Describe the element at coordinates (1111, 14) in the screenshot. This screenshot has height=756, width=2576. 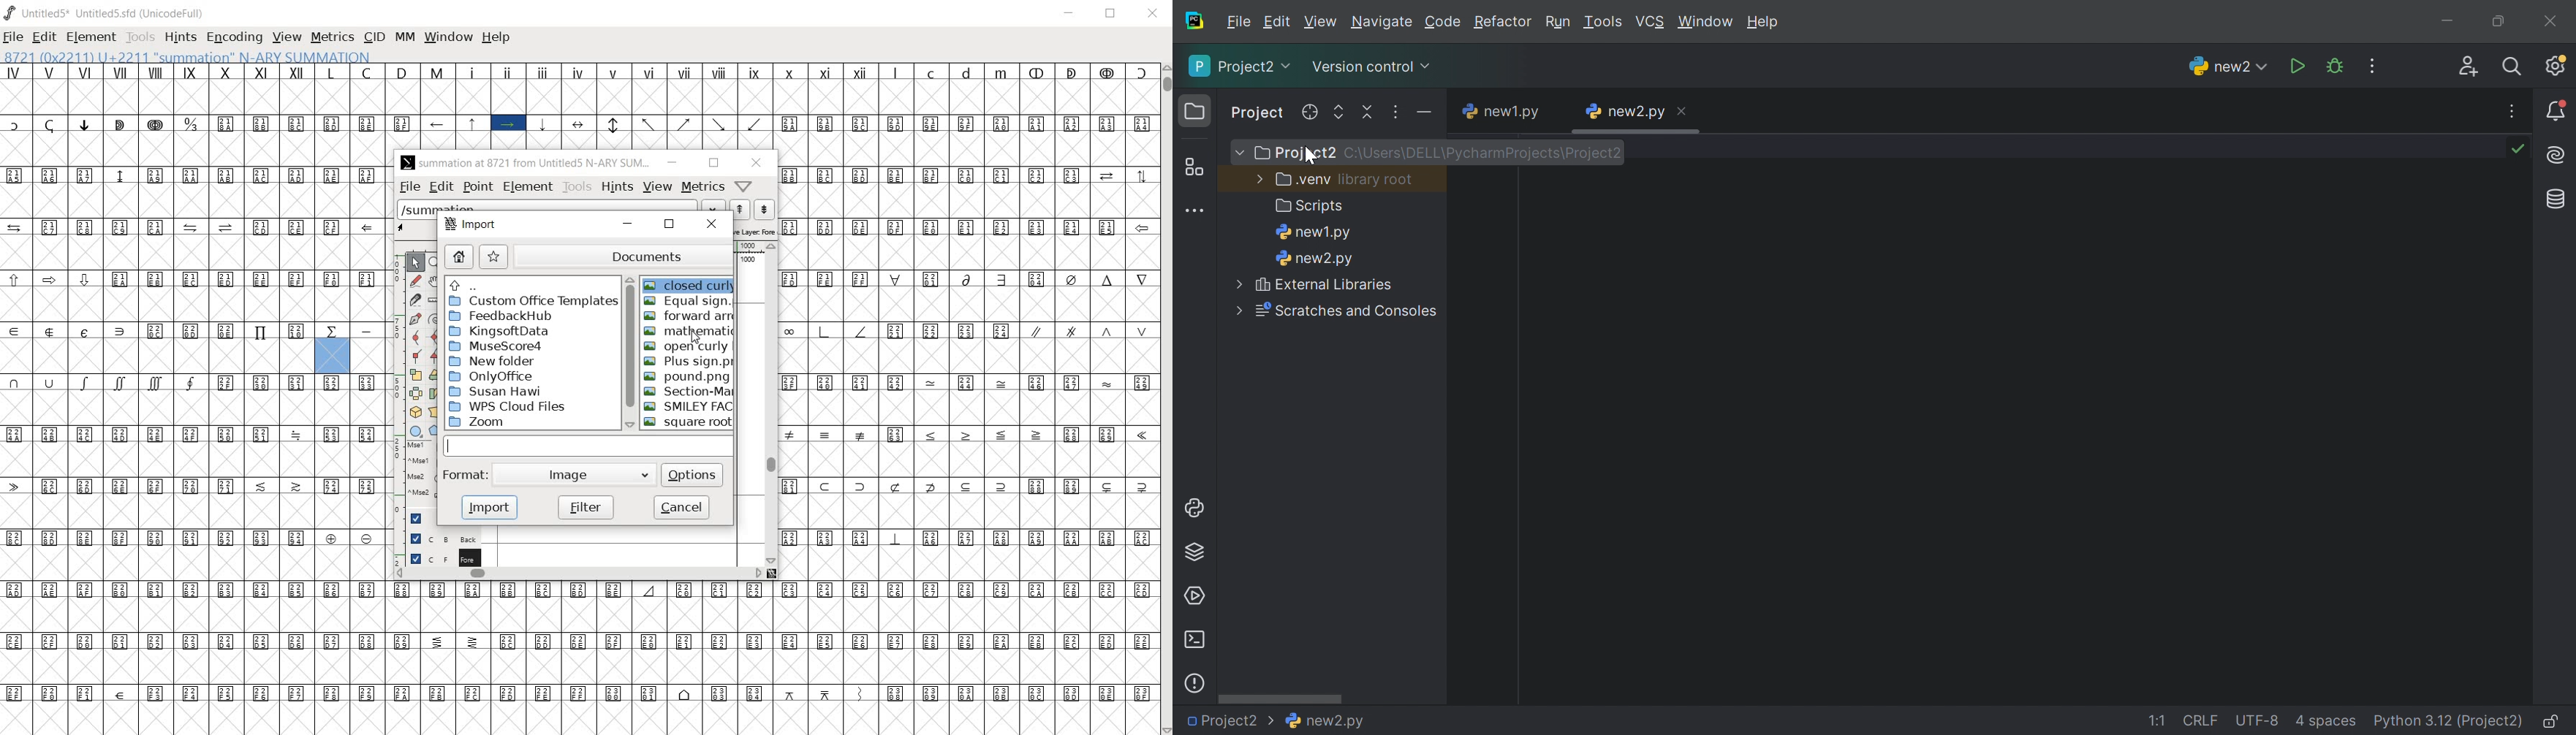
I see `RESTORE DWON` at that location.